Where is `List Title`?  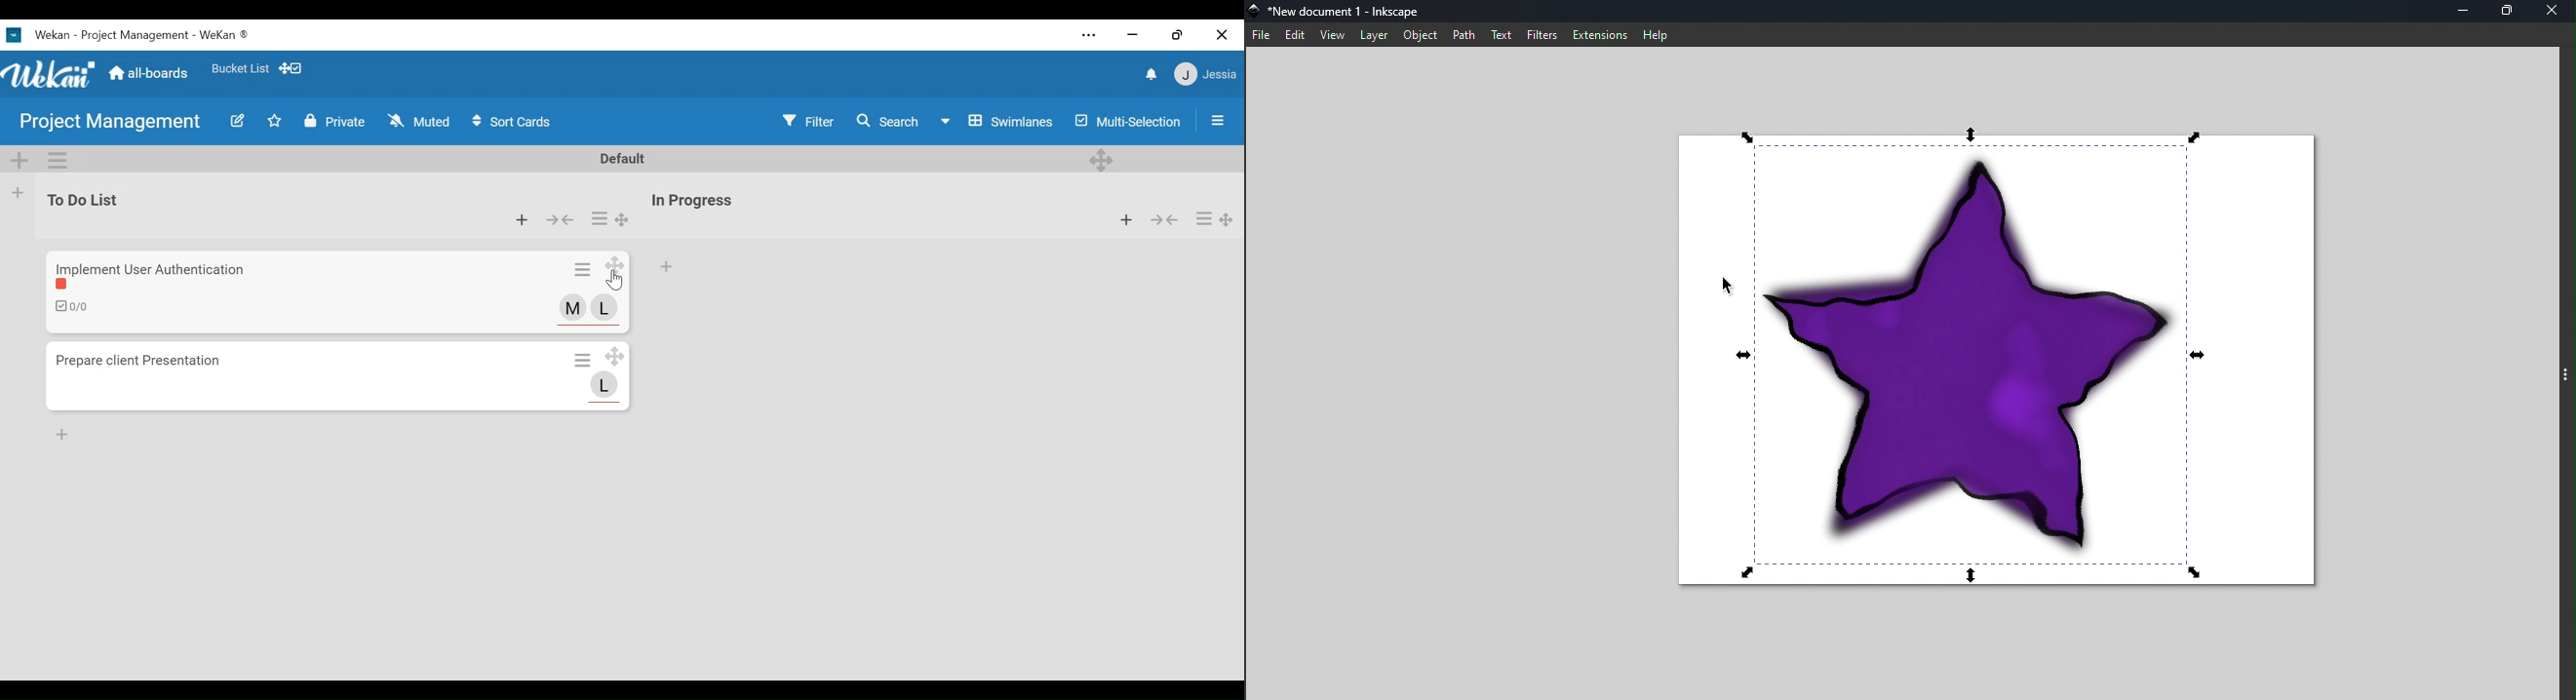
List Title is located at coordinates (693, 201).